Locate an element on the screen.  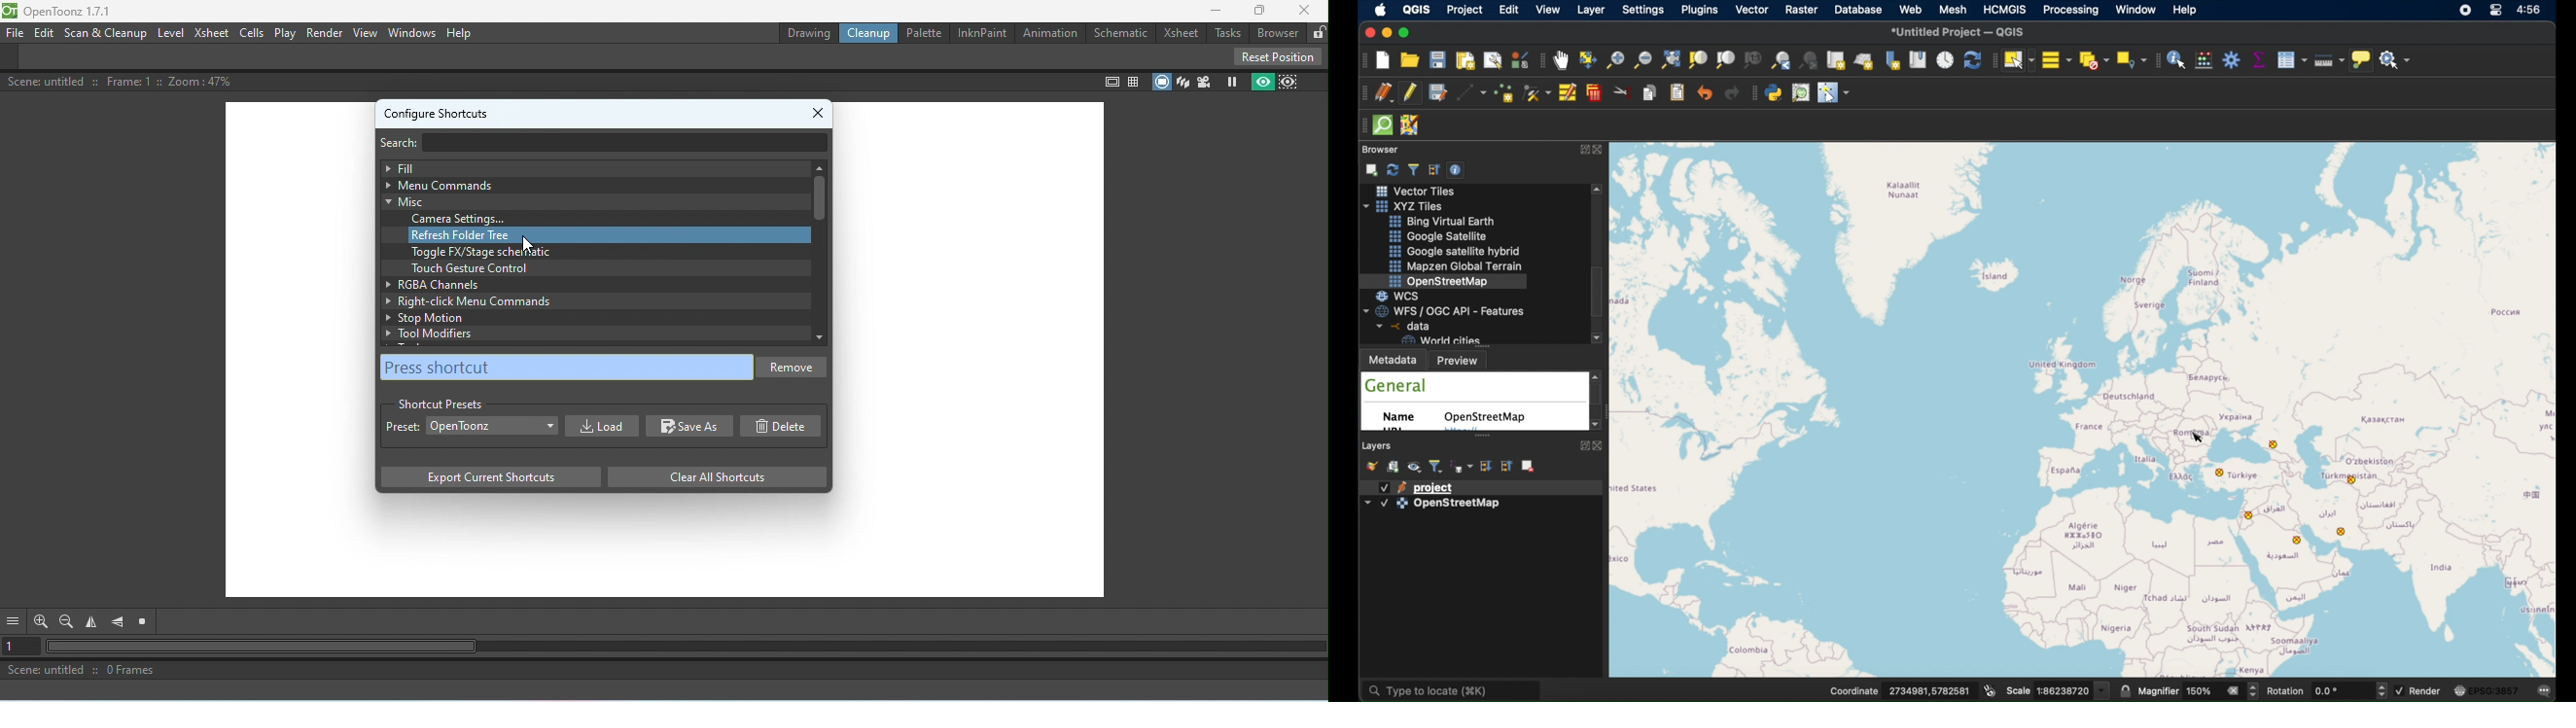
Drop down menu is located at coordinates (493, 424).